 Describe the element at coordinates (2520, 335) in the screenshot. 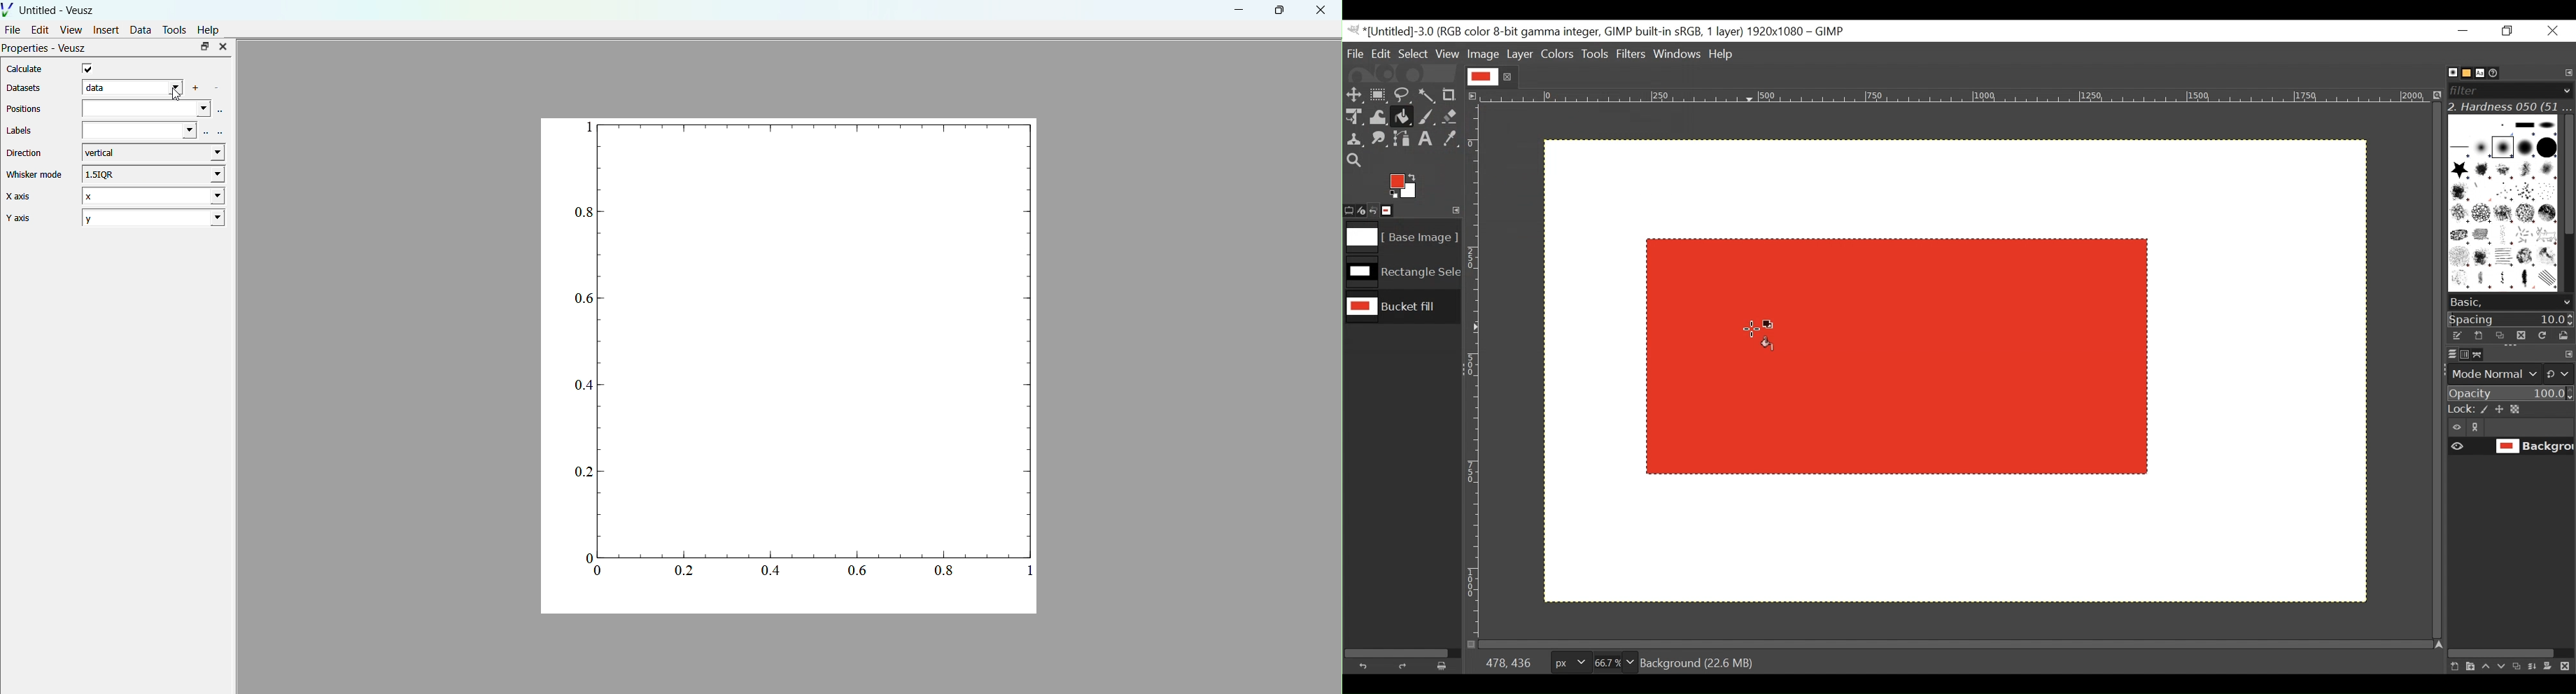

I see `Duplicate brush` at that location.